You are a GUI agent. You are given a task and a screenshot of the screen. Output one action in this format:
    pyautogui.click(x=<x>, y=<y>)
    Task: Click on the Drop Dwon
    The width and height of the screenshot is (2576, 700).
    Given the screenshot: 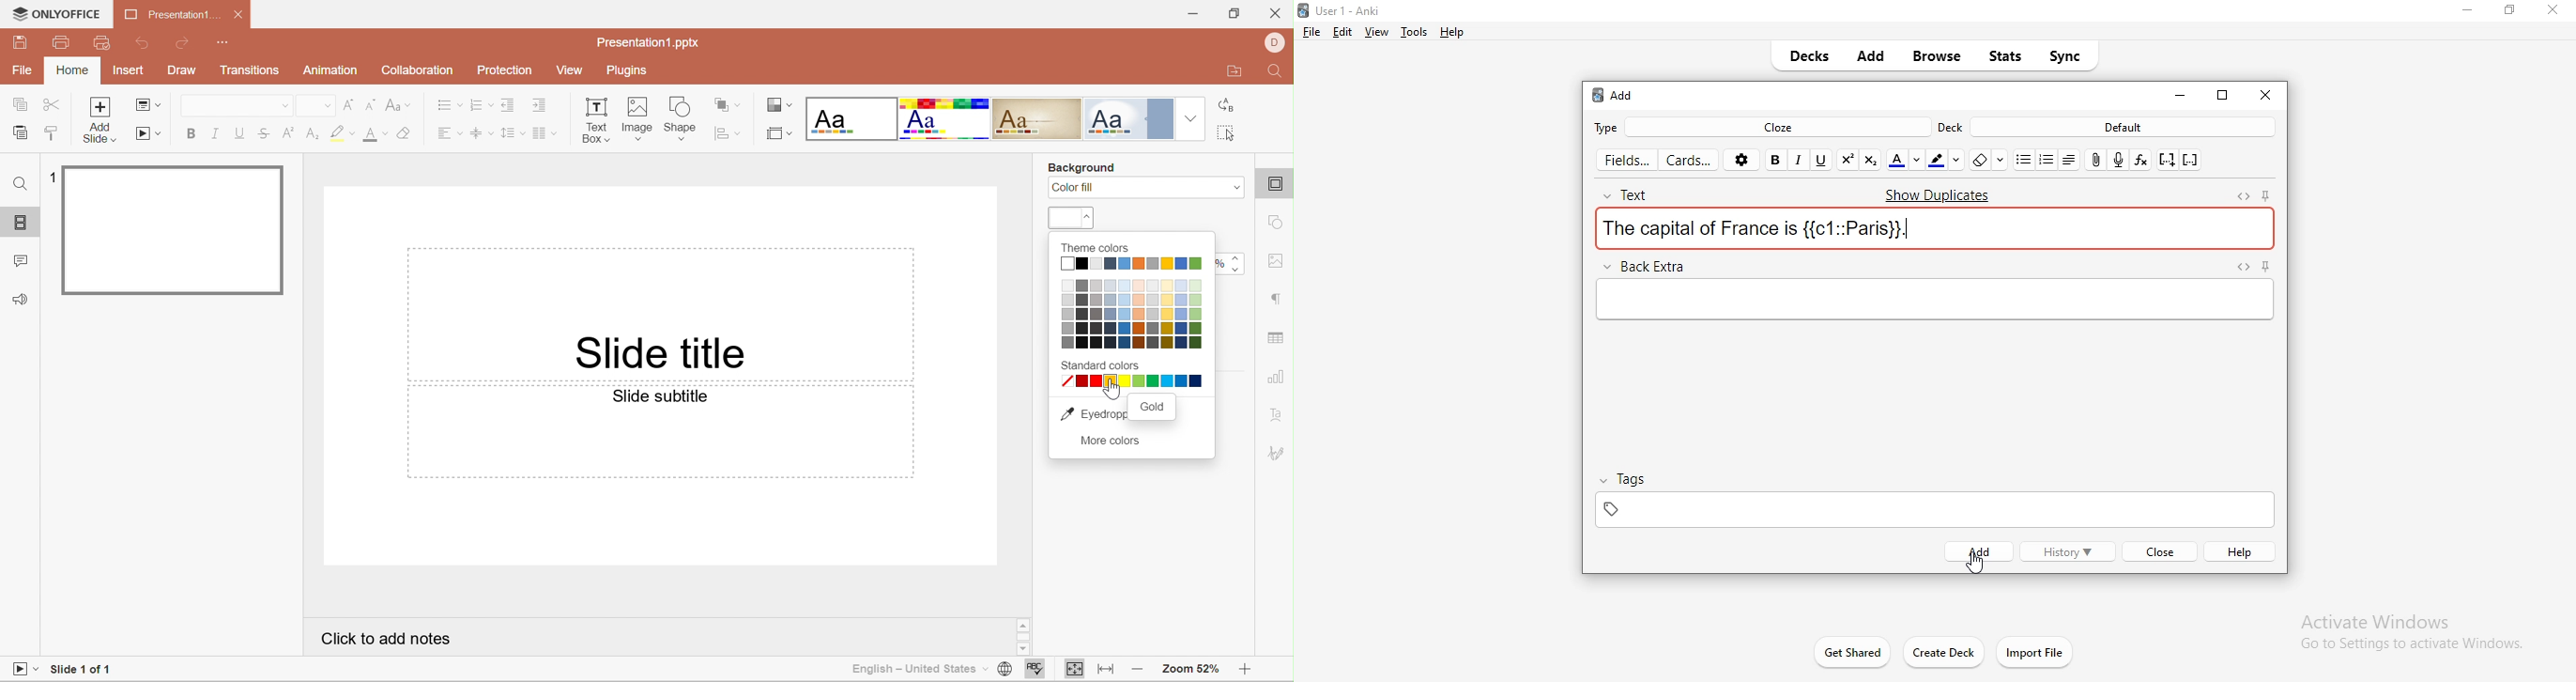 What is the action you would take?
    pyautogui.click(x=1234, y=187)
    